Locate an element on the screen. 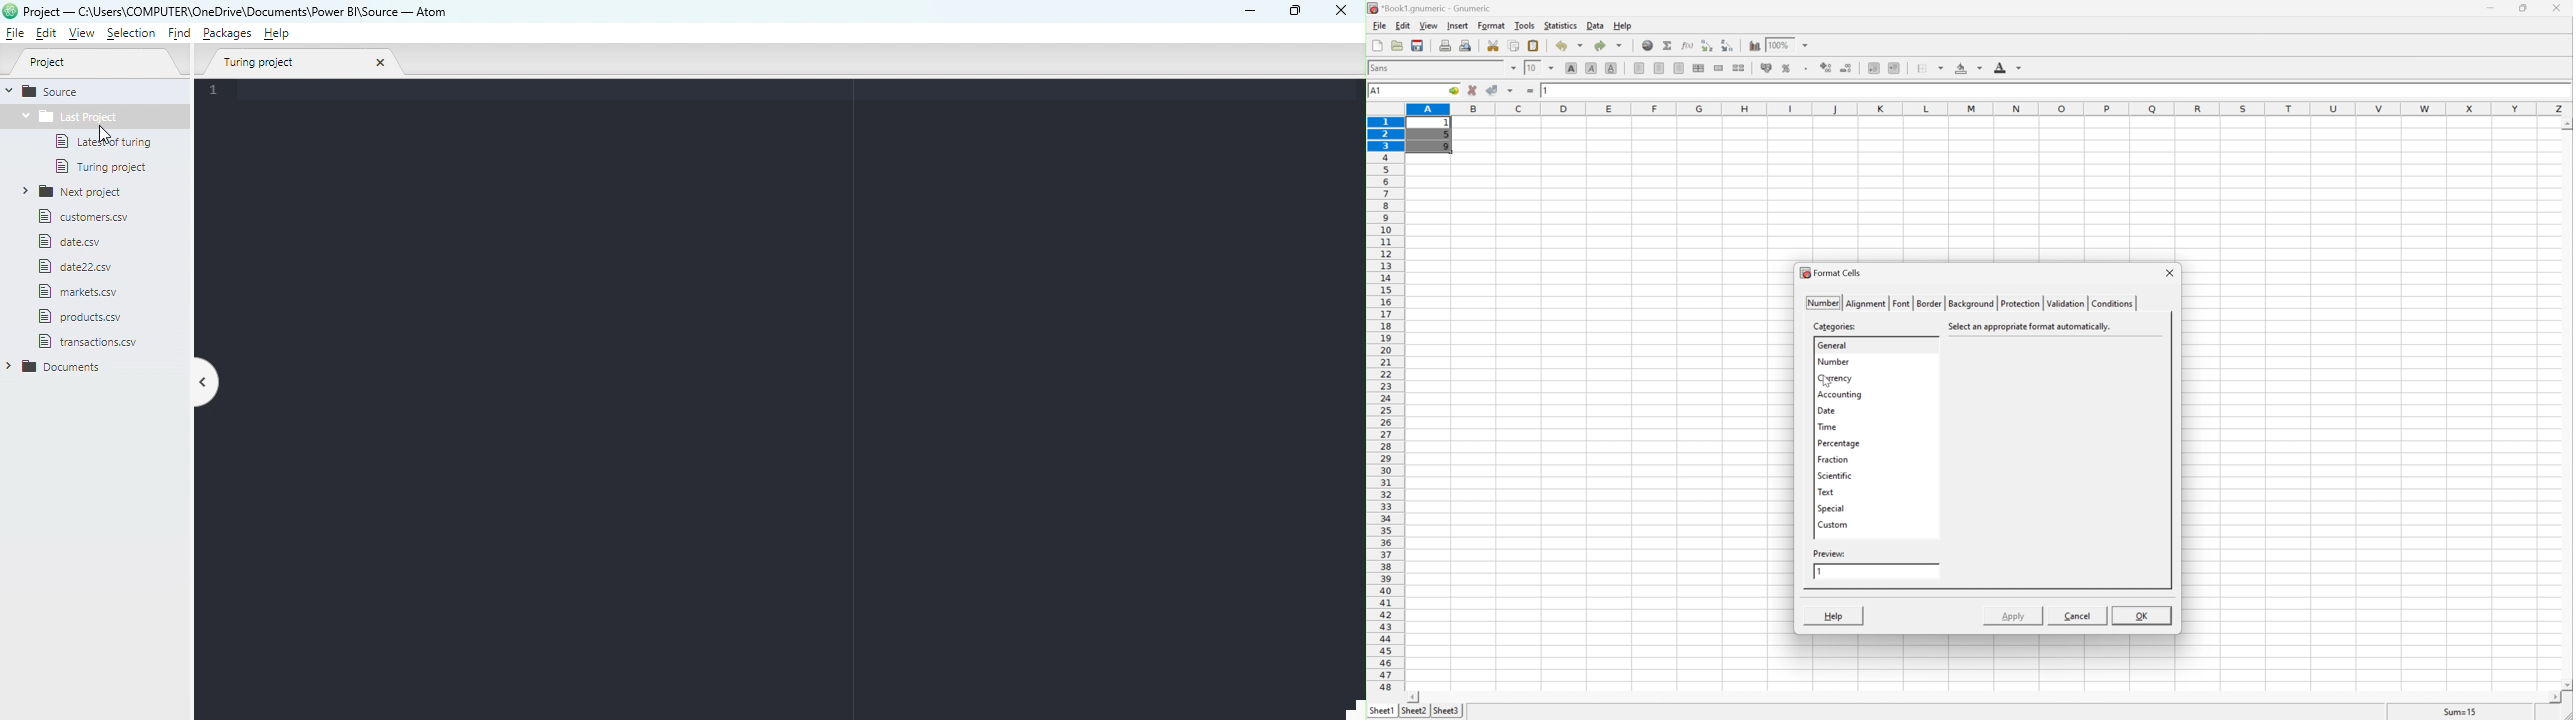  5 is located at coordinates (1445, 136).